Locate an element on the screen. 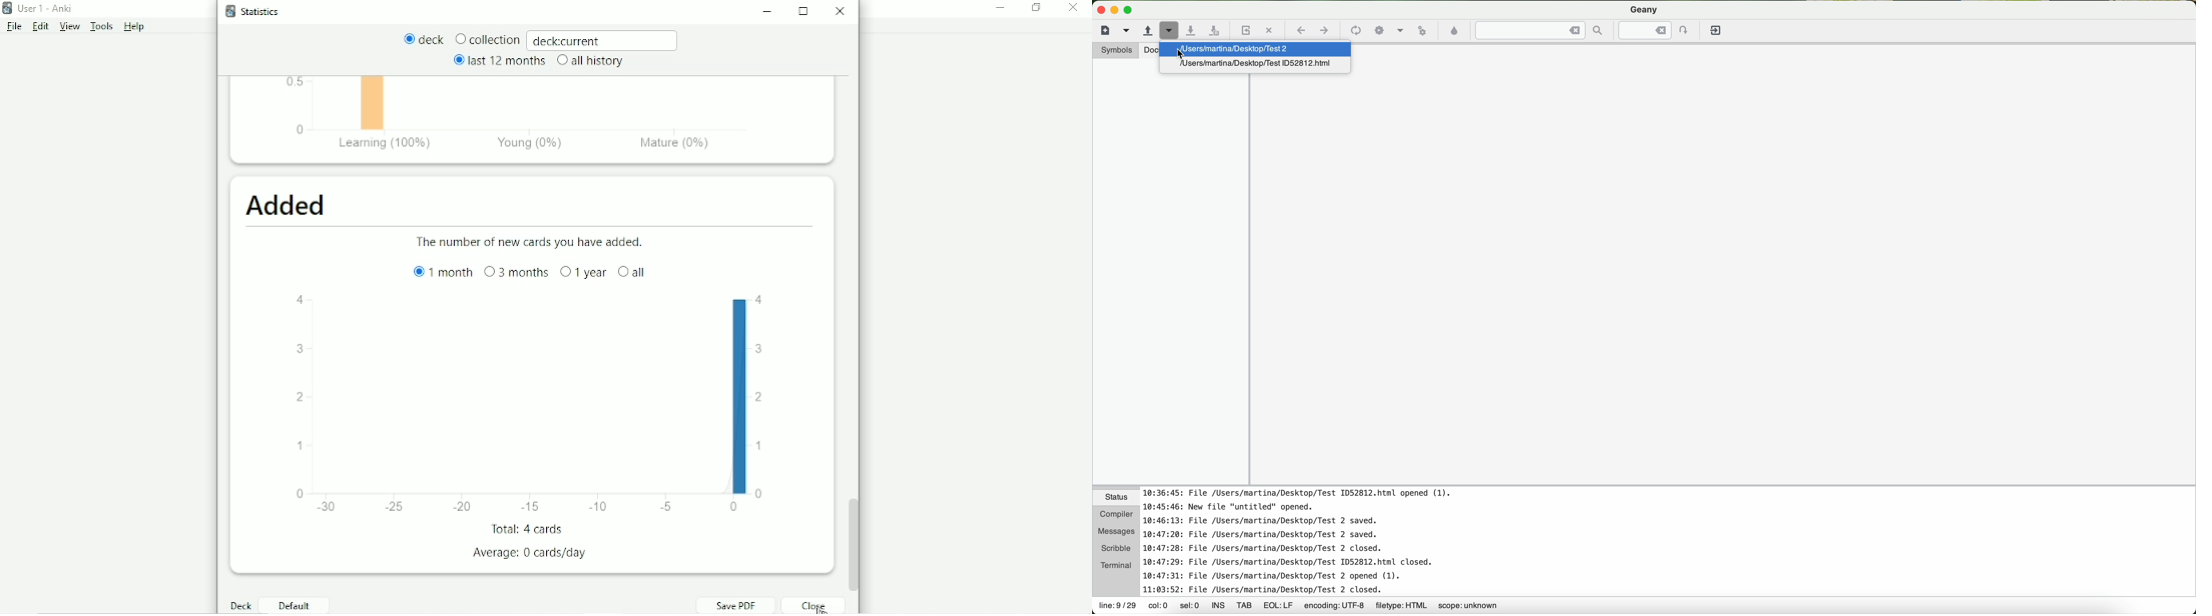 The height and width of the screenshot is (616, 2212). terminal is located at coordinates (1113, 565).